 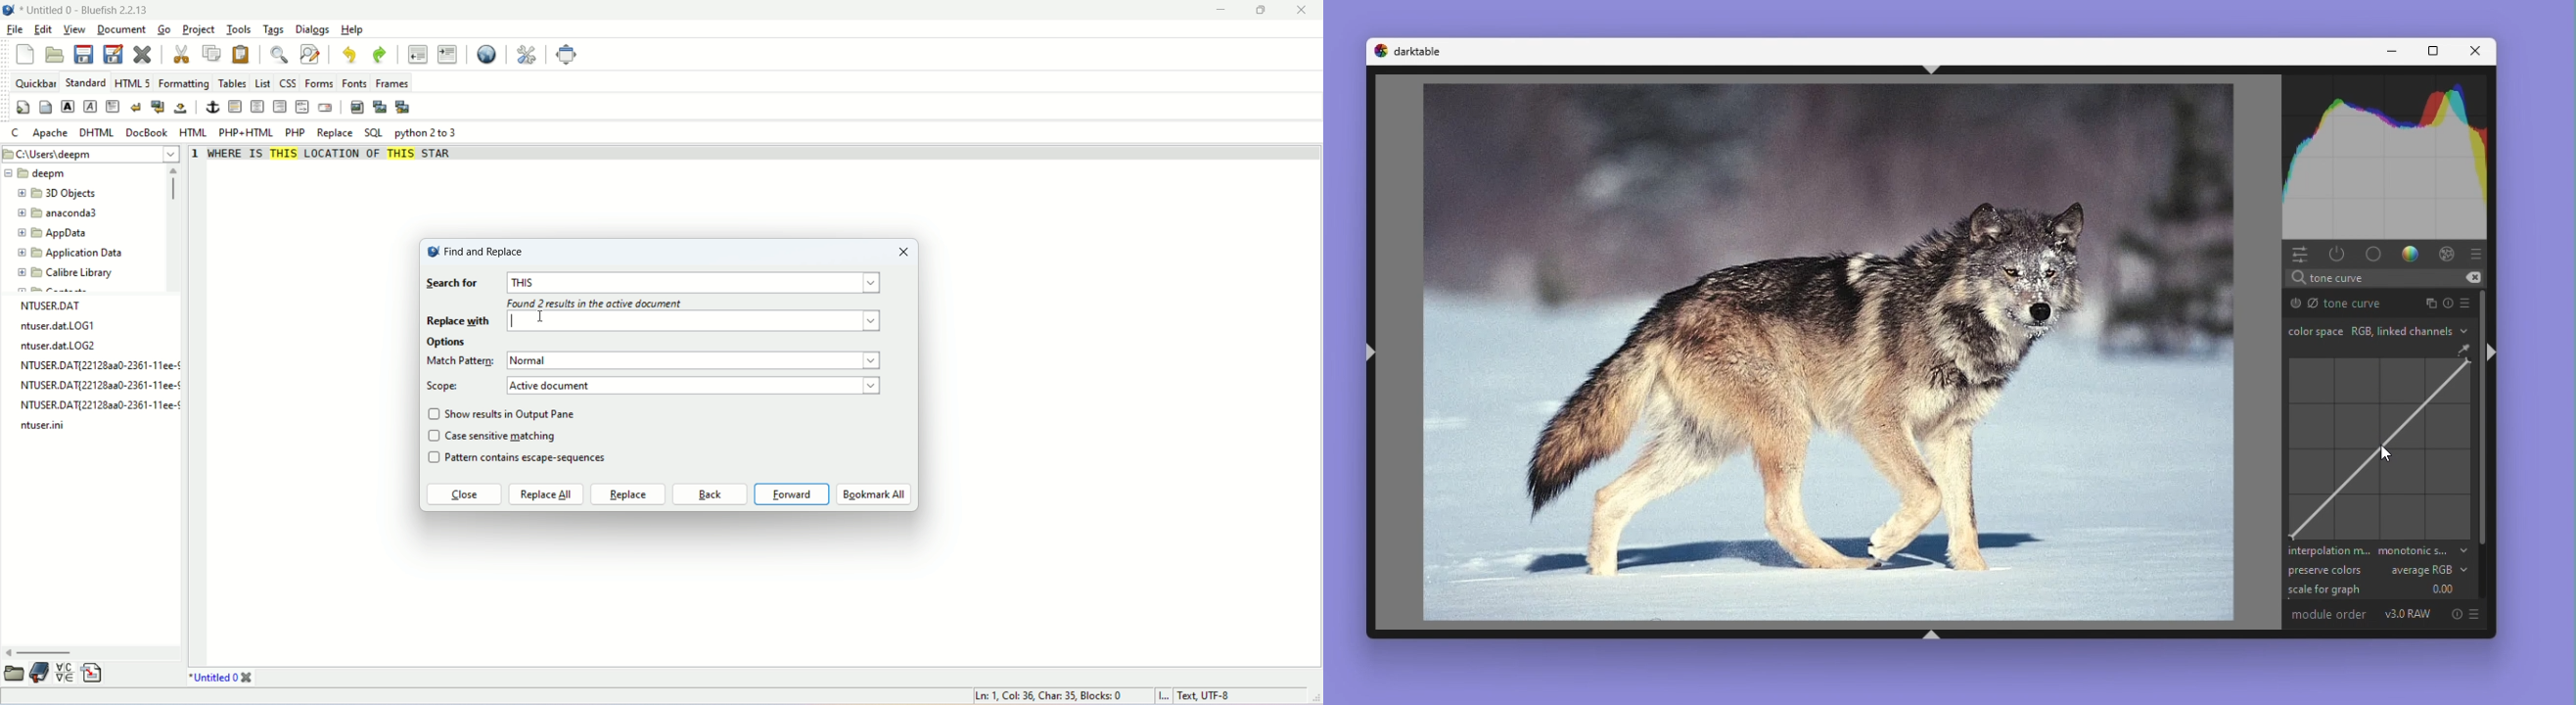 What do you see at coordinates (2386, 160) in the screenshot?
I see `Waveform` at bounding box center [2386, 160].